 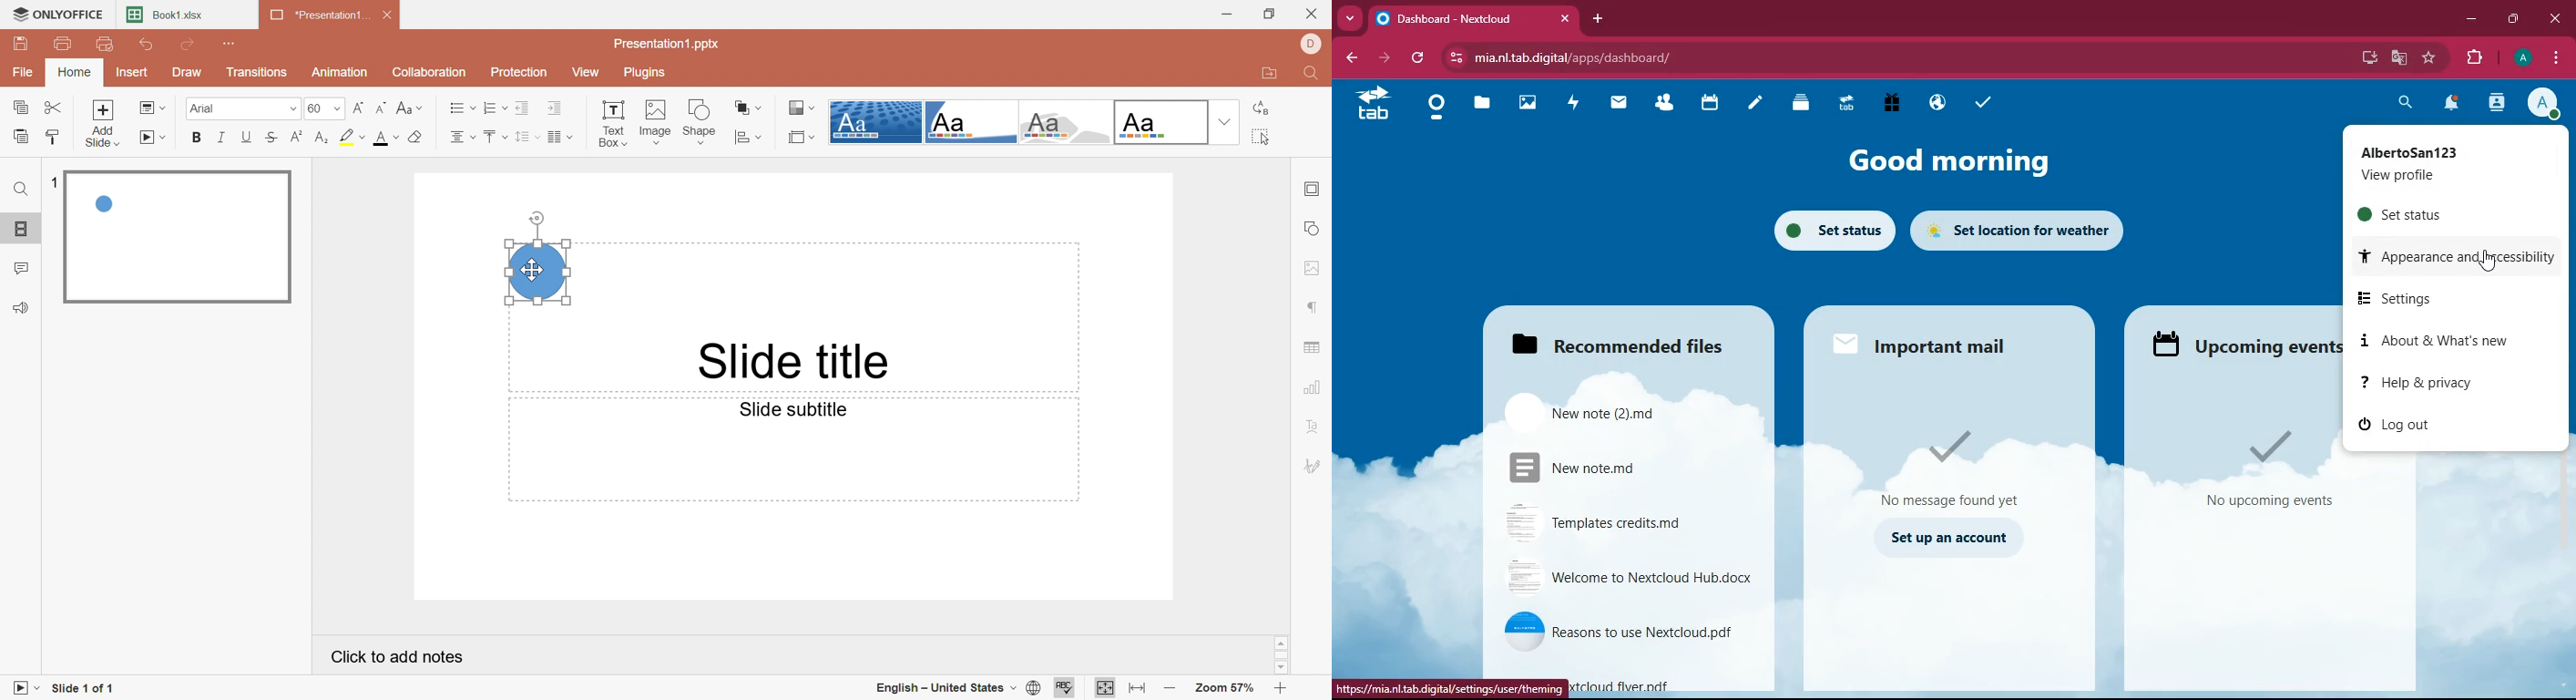 What do you see at coordinates (19, 229) in the screenshot?
I see `Slides` at bounding box center [19, 229].